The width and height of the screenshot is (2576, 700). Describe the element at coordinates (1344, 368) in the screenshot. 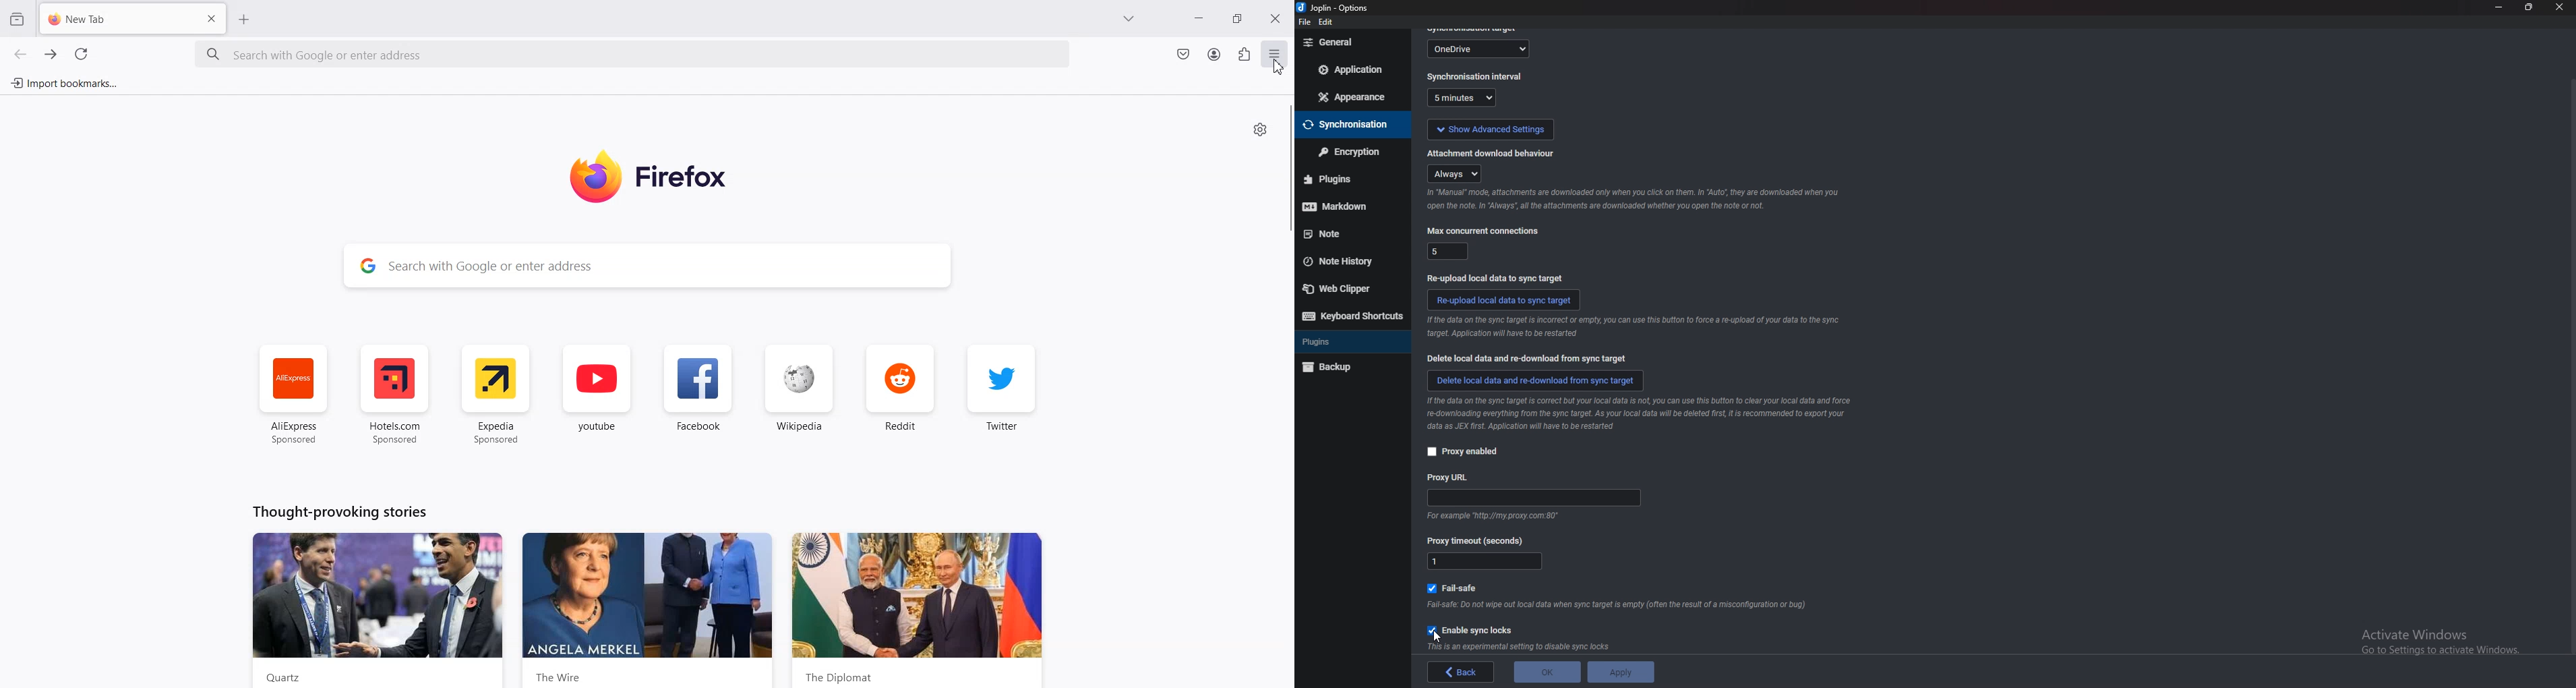

I see `backup` at that location.